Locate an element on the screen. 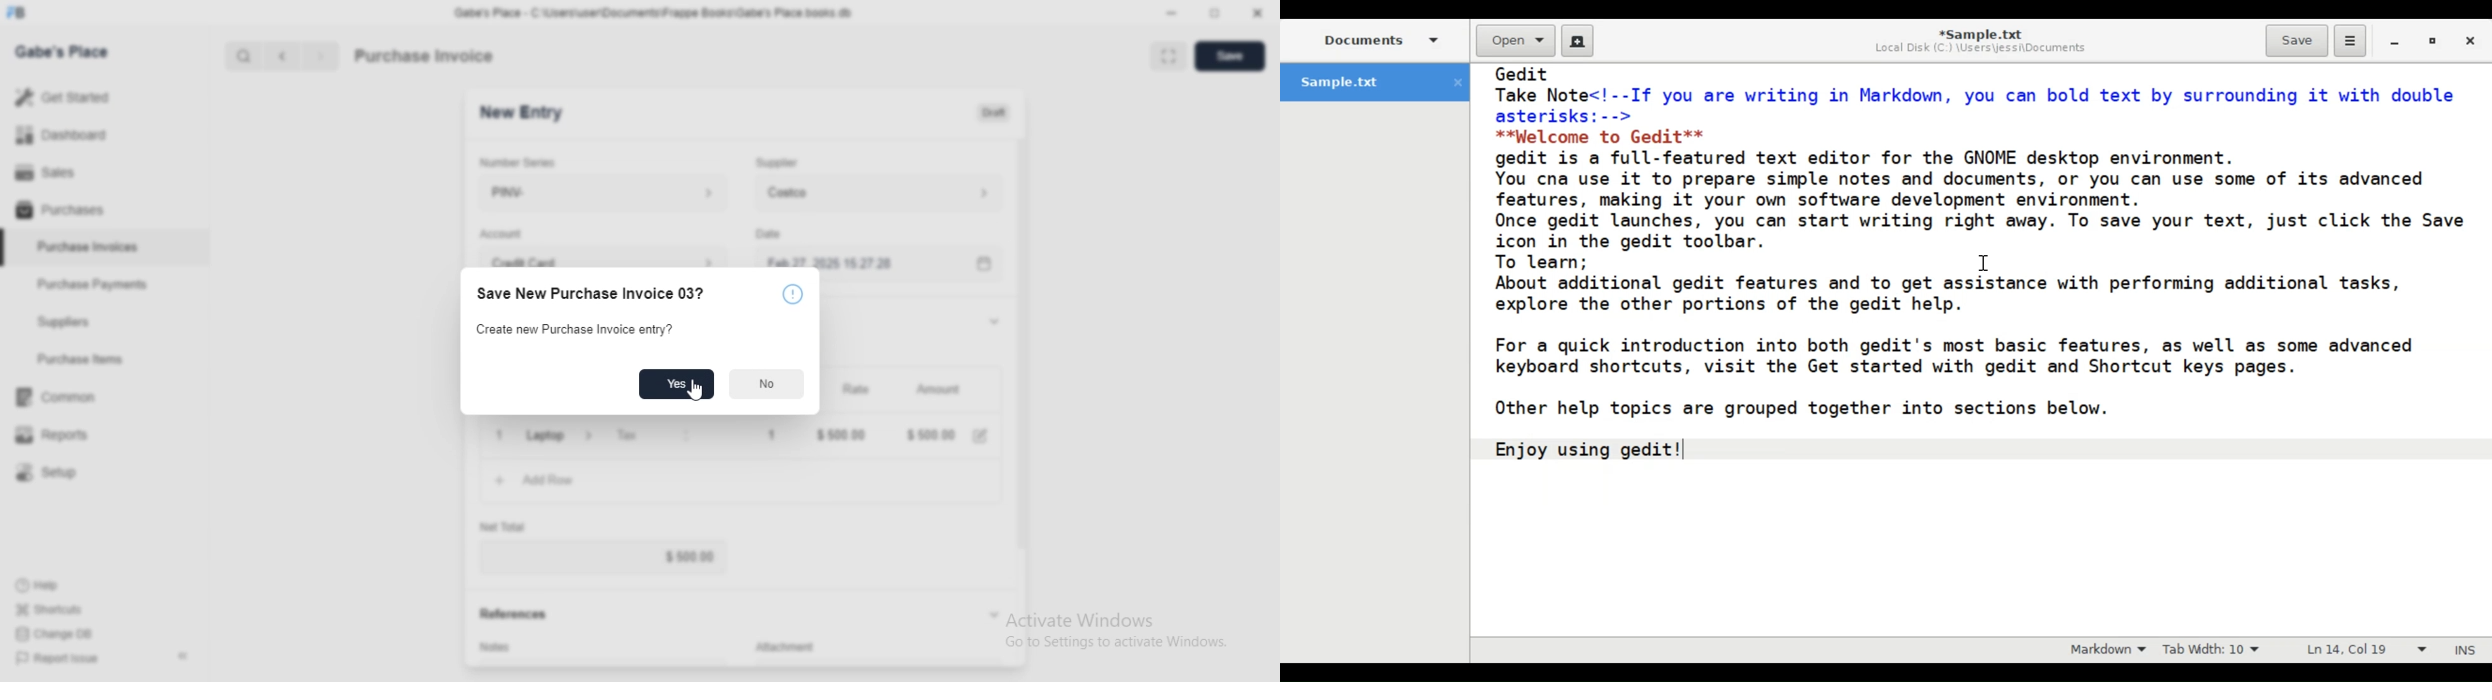  Add invoice terms is located at coordinates (603, 662).